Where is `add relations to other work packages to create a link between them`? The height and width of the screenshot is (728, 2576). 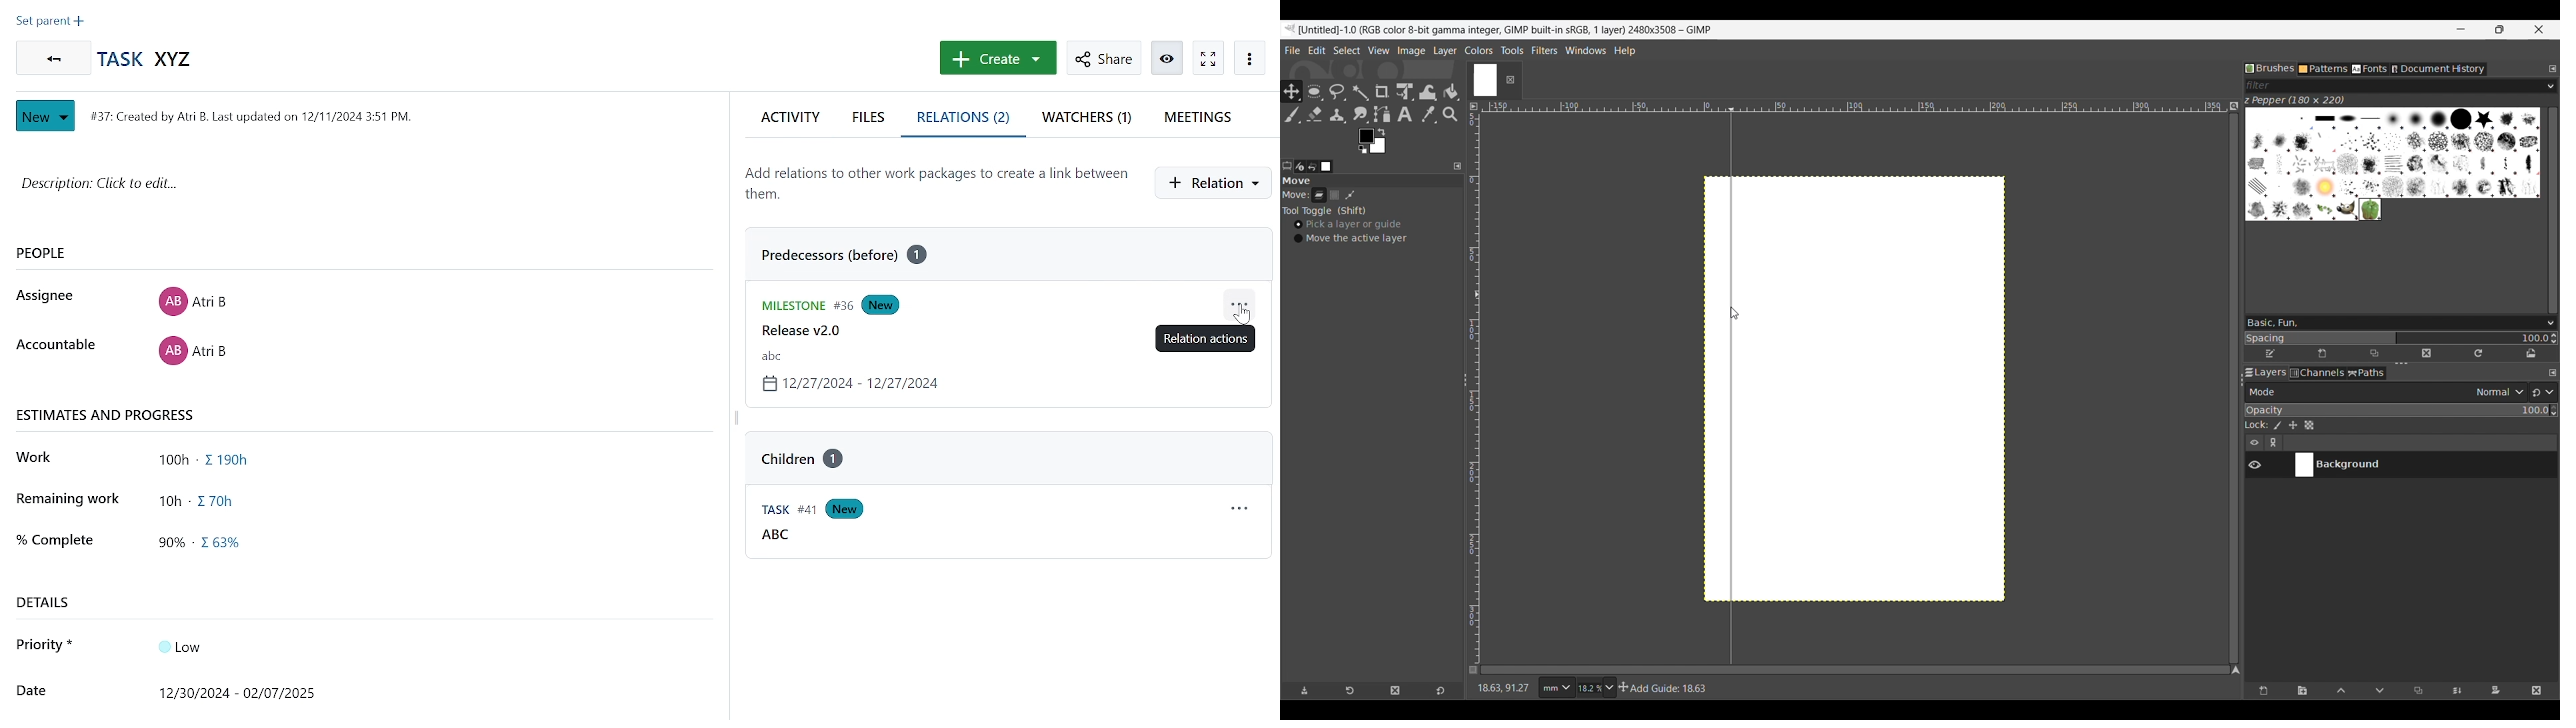 add relations to other work packages to create a link between them is located at coordinates (936, 183).